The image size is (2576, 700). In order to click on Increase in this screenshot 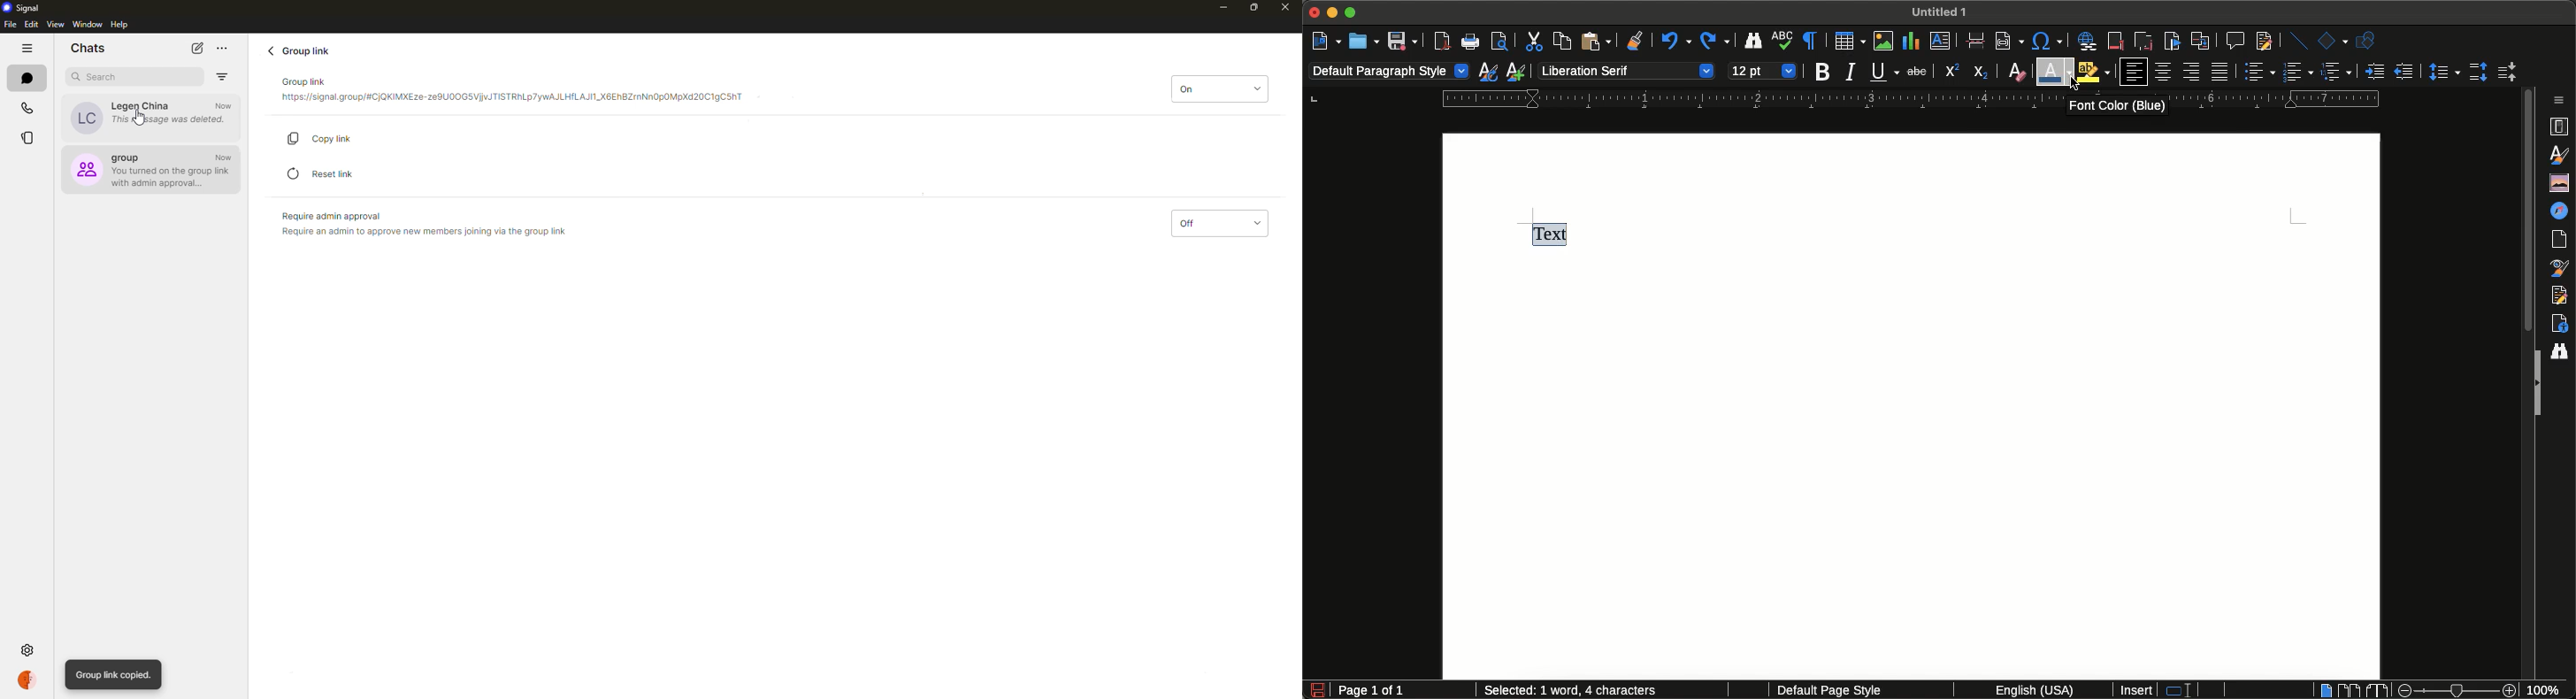, I will do `click(2374, 71)`.